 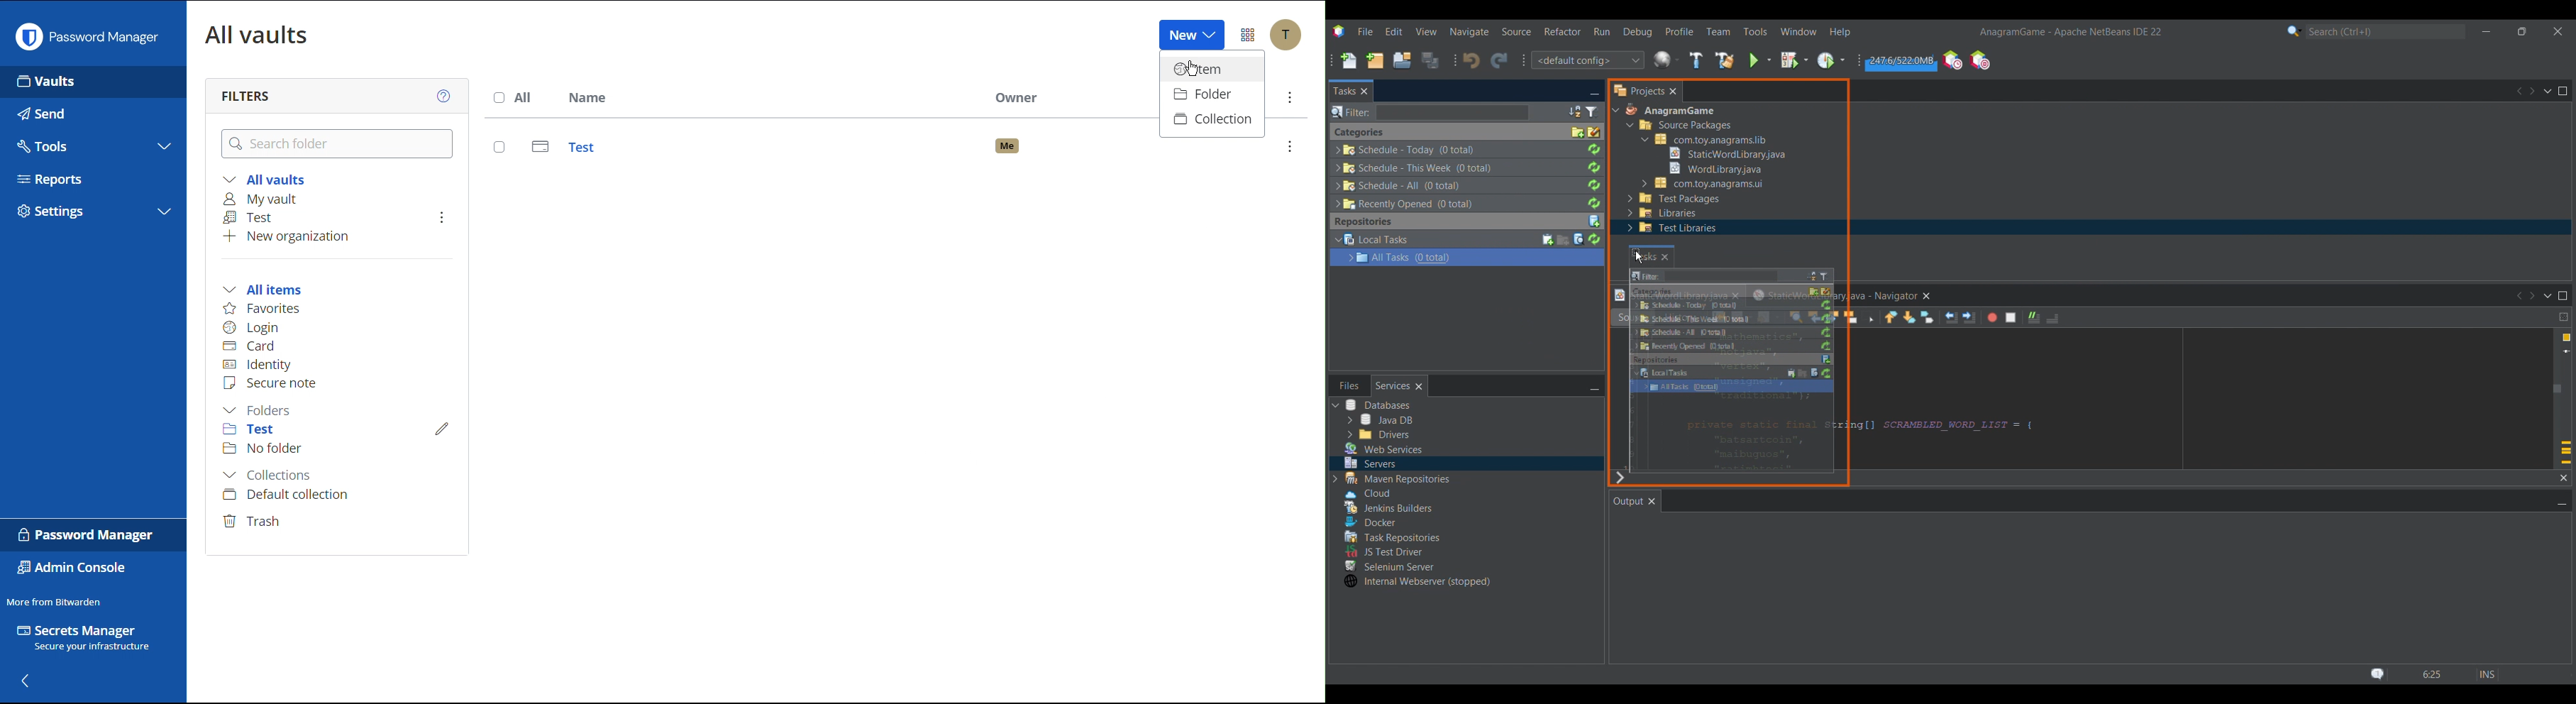 What do you see at coordinates (260, 33) in the screenshot?
I see `All Vaults` at bounding box center [260, 33].